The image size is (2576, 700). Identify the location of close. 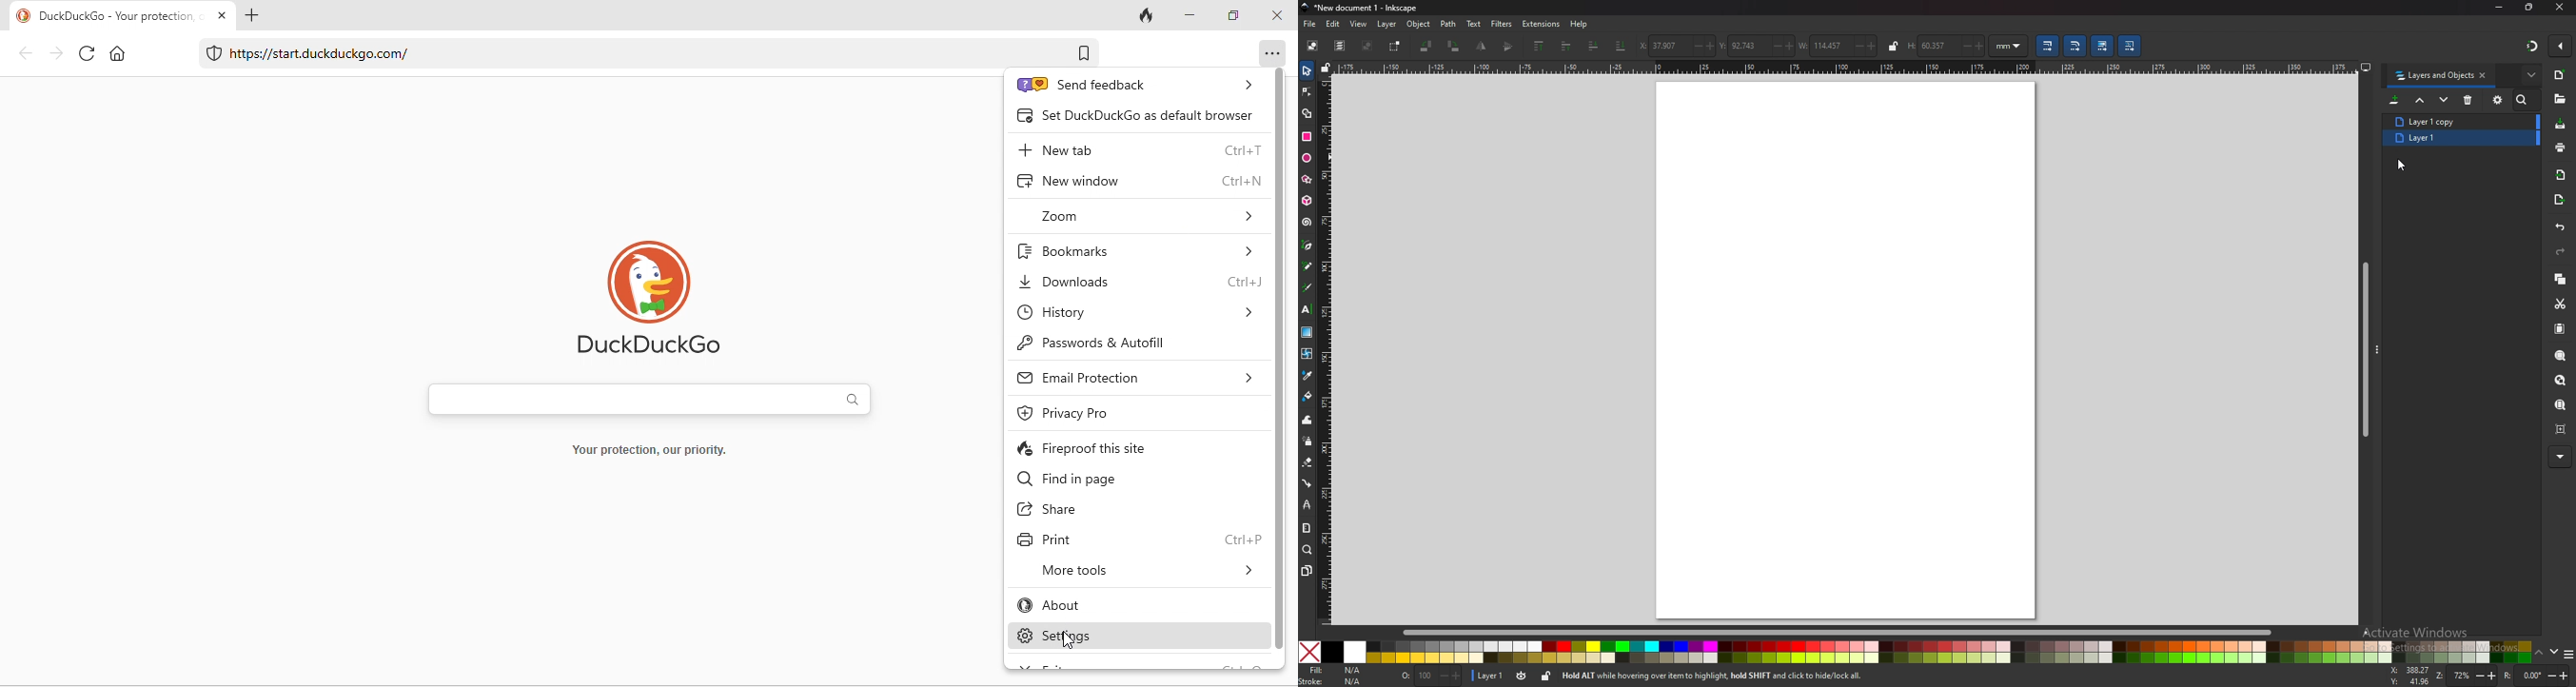
(2560, 7).